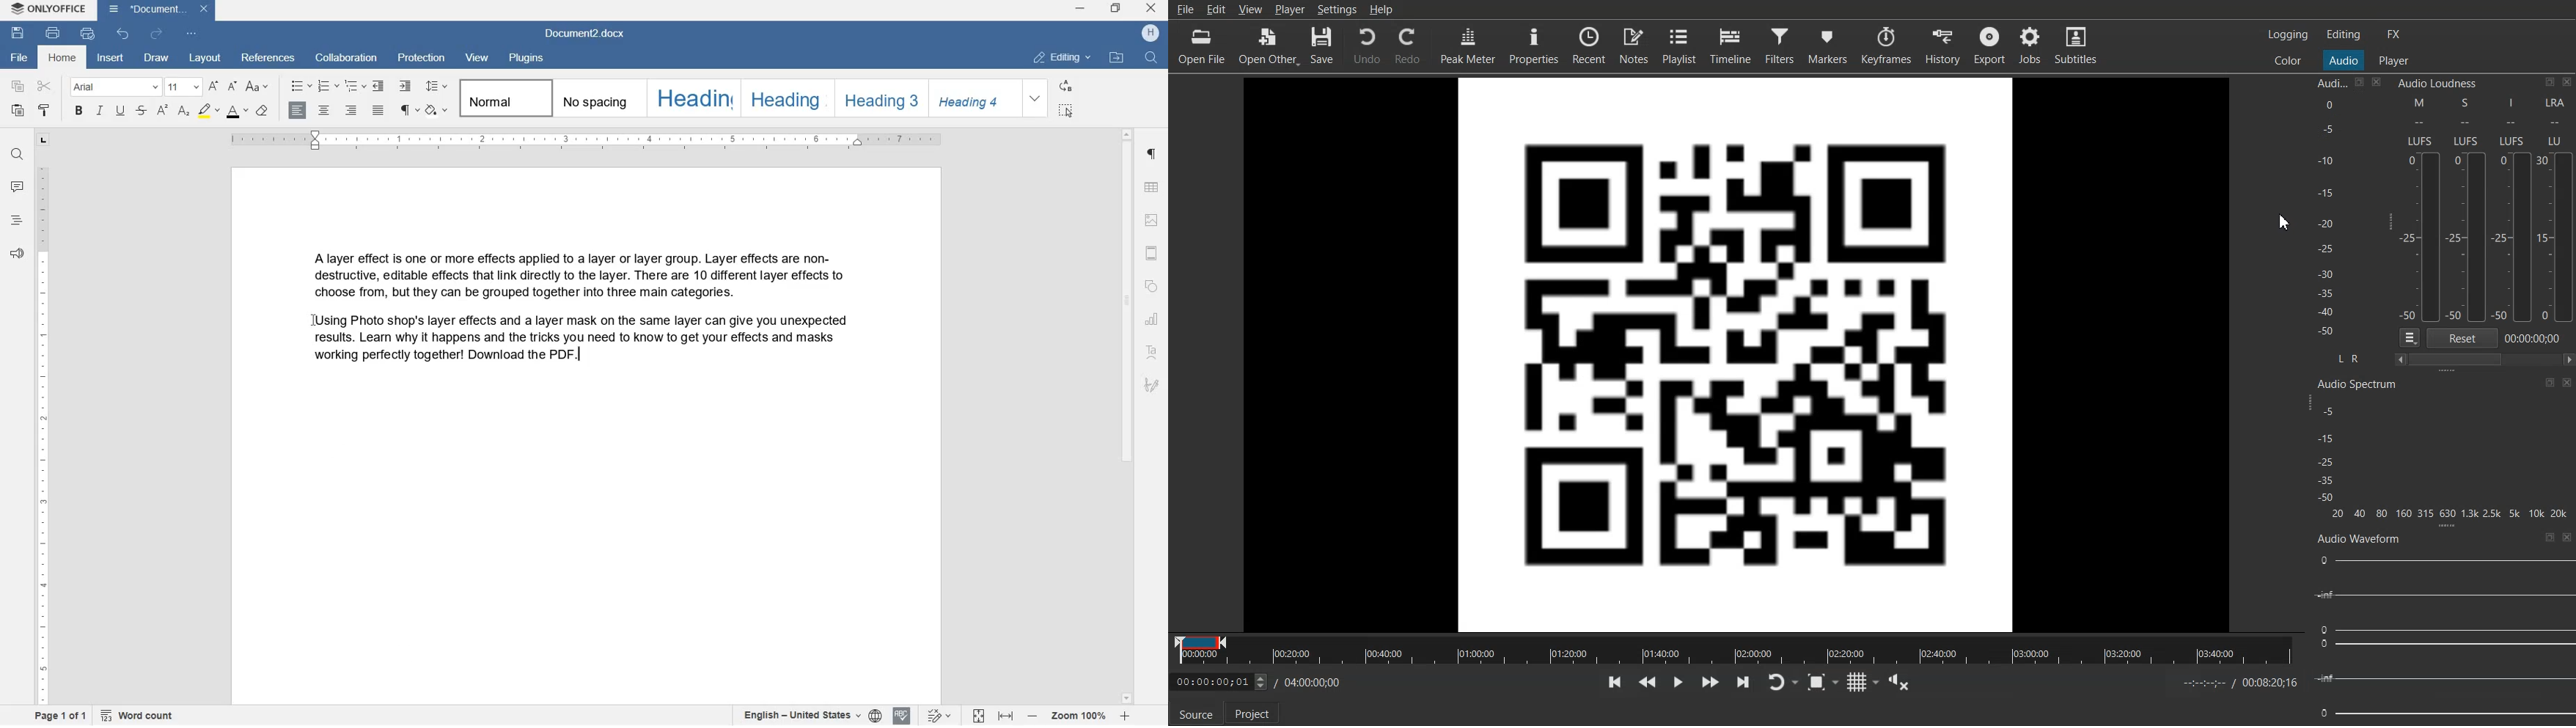 Image resolution: width=2576 pixels, height=728 pixels. What do you see at coordinates (692, 99) in the screenshot?
I see `HEADING 1` at bounding box center [692, 99].